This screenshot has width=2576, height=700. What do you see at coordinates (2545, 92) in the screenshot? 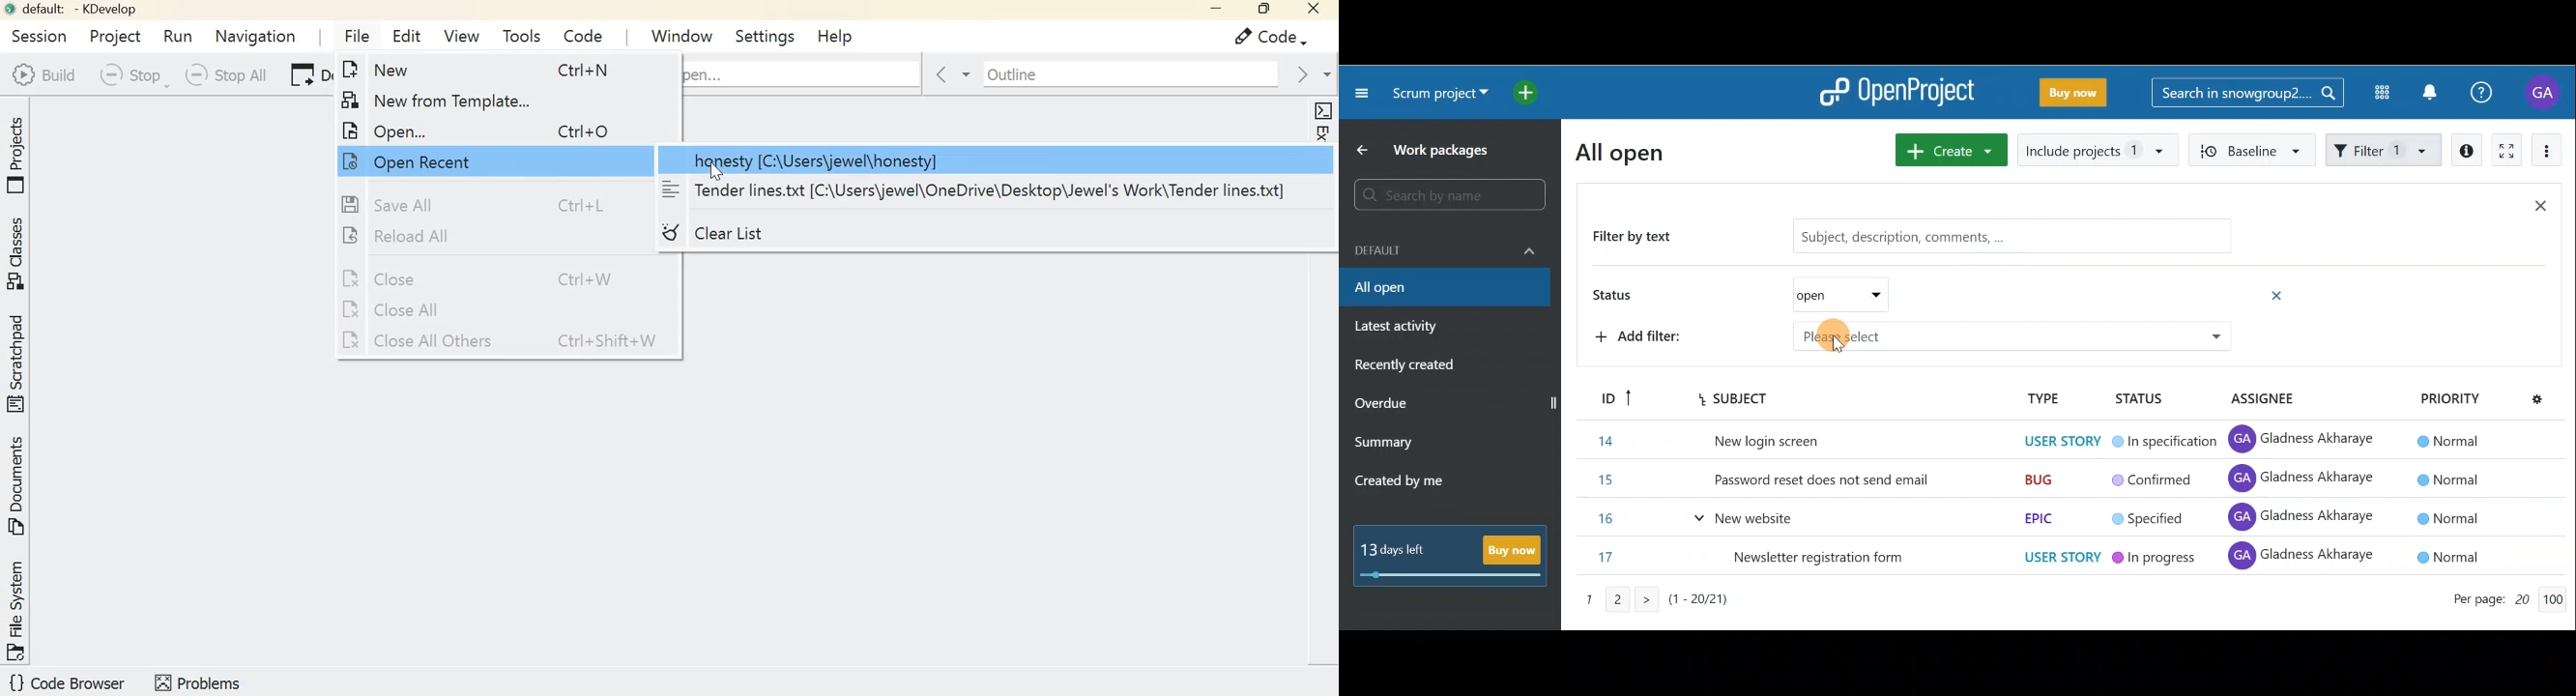
I see `Account name` at bounding box center [2545, 92].